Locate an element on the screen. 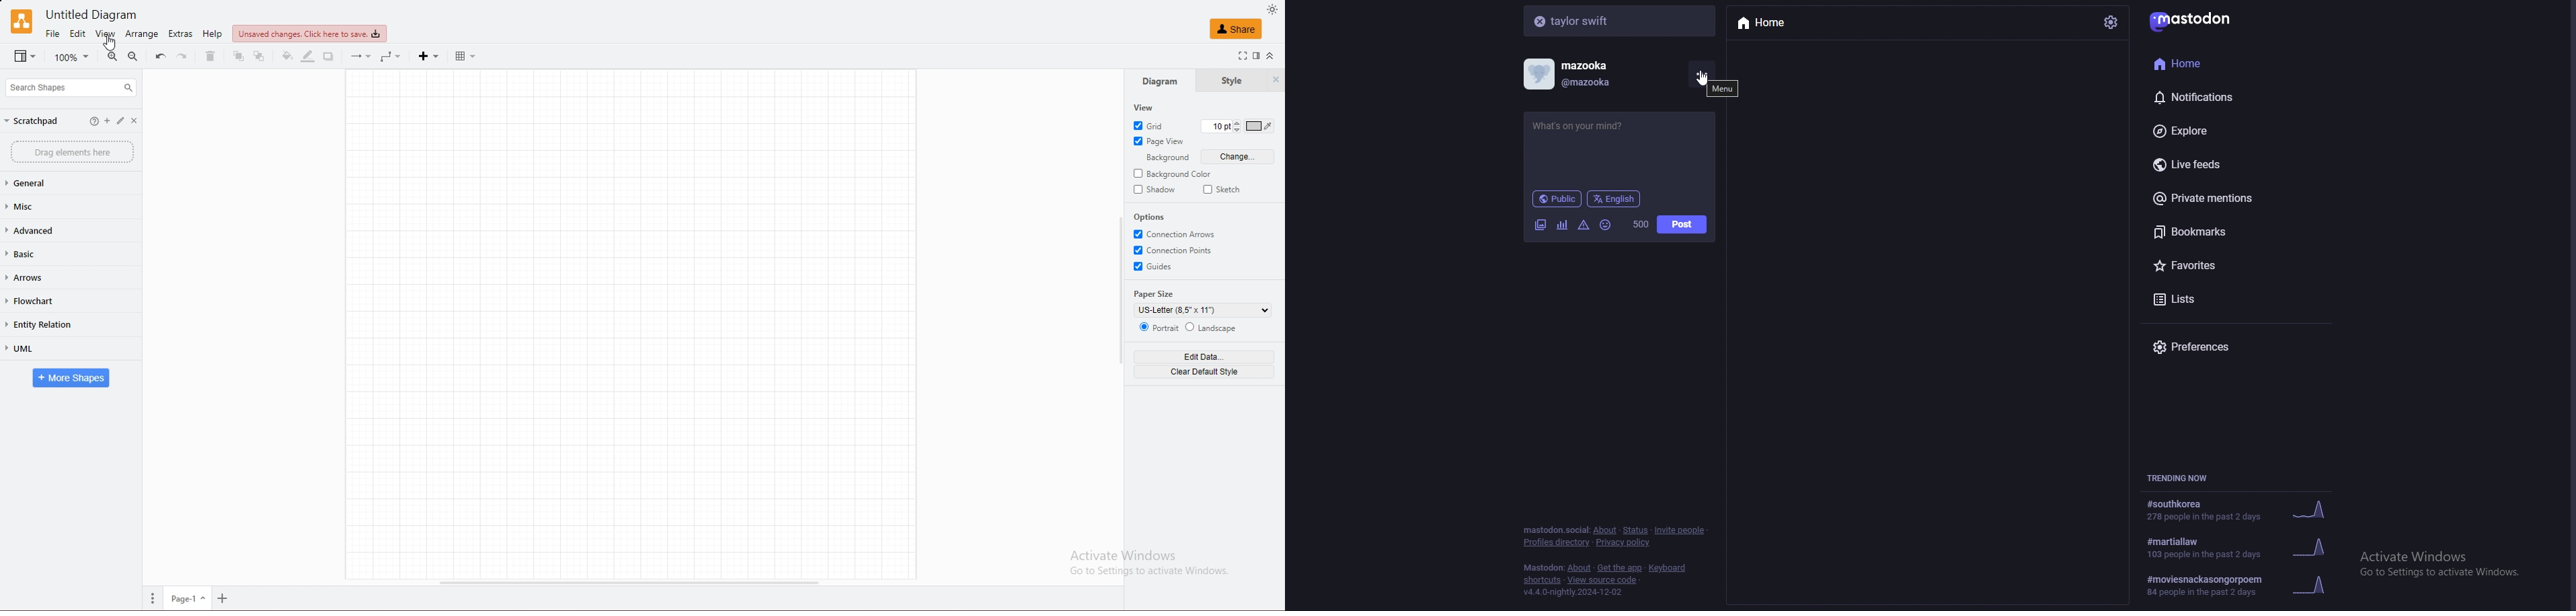 This screenshot has width=2576, height=616. share is located at coordinates (1236, 29).